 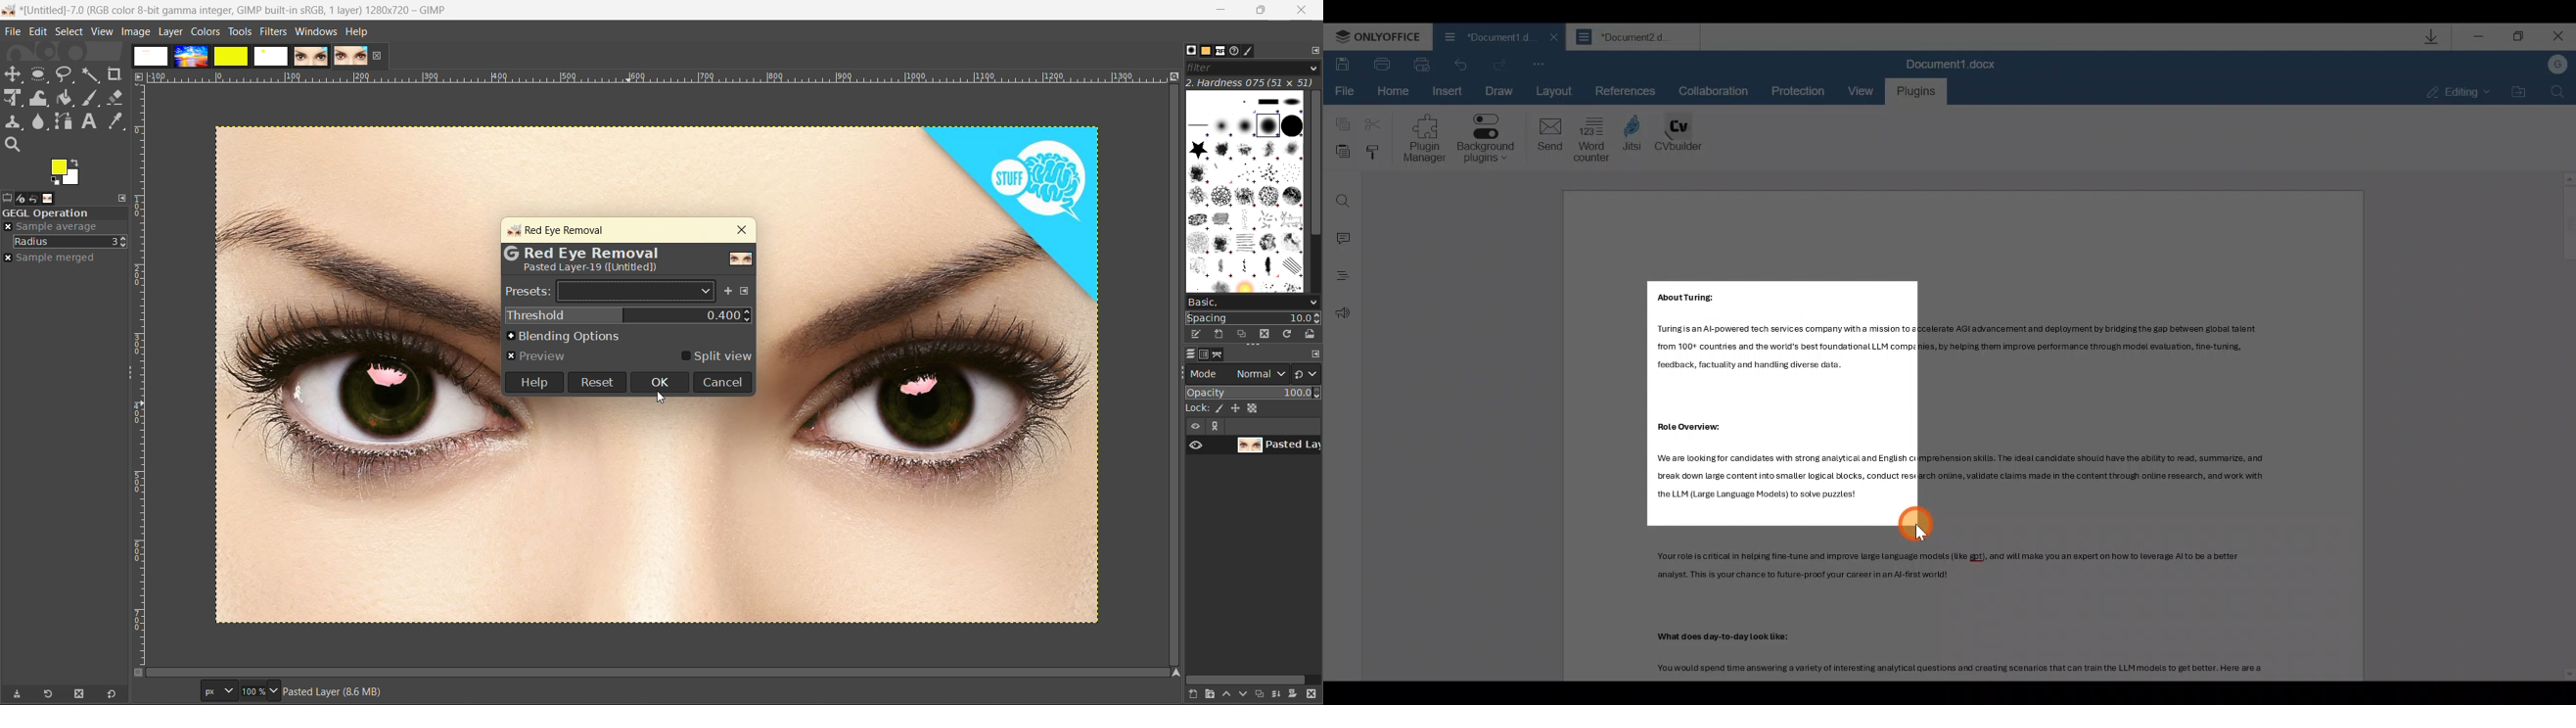 I want to click on patterns , so click(x=1200, y=50).